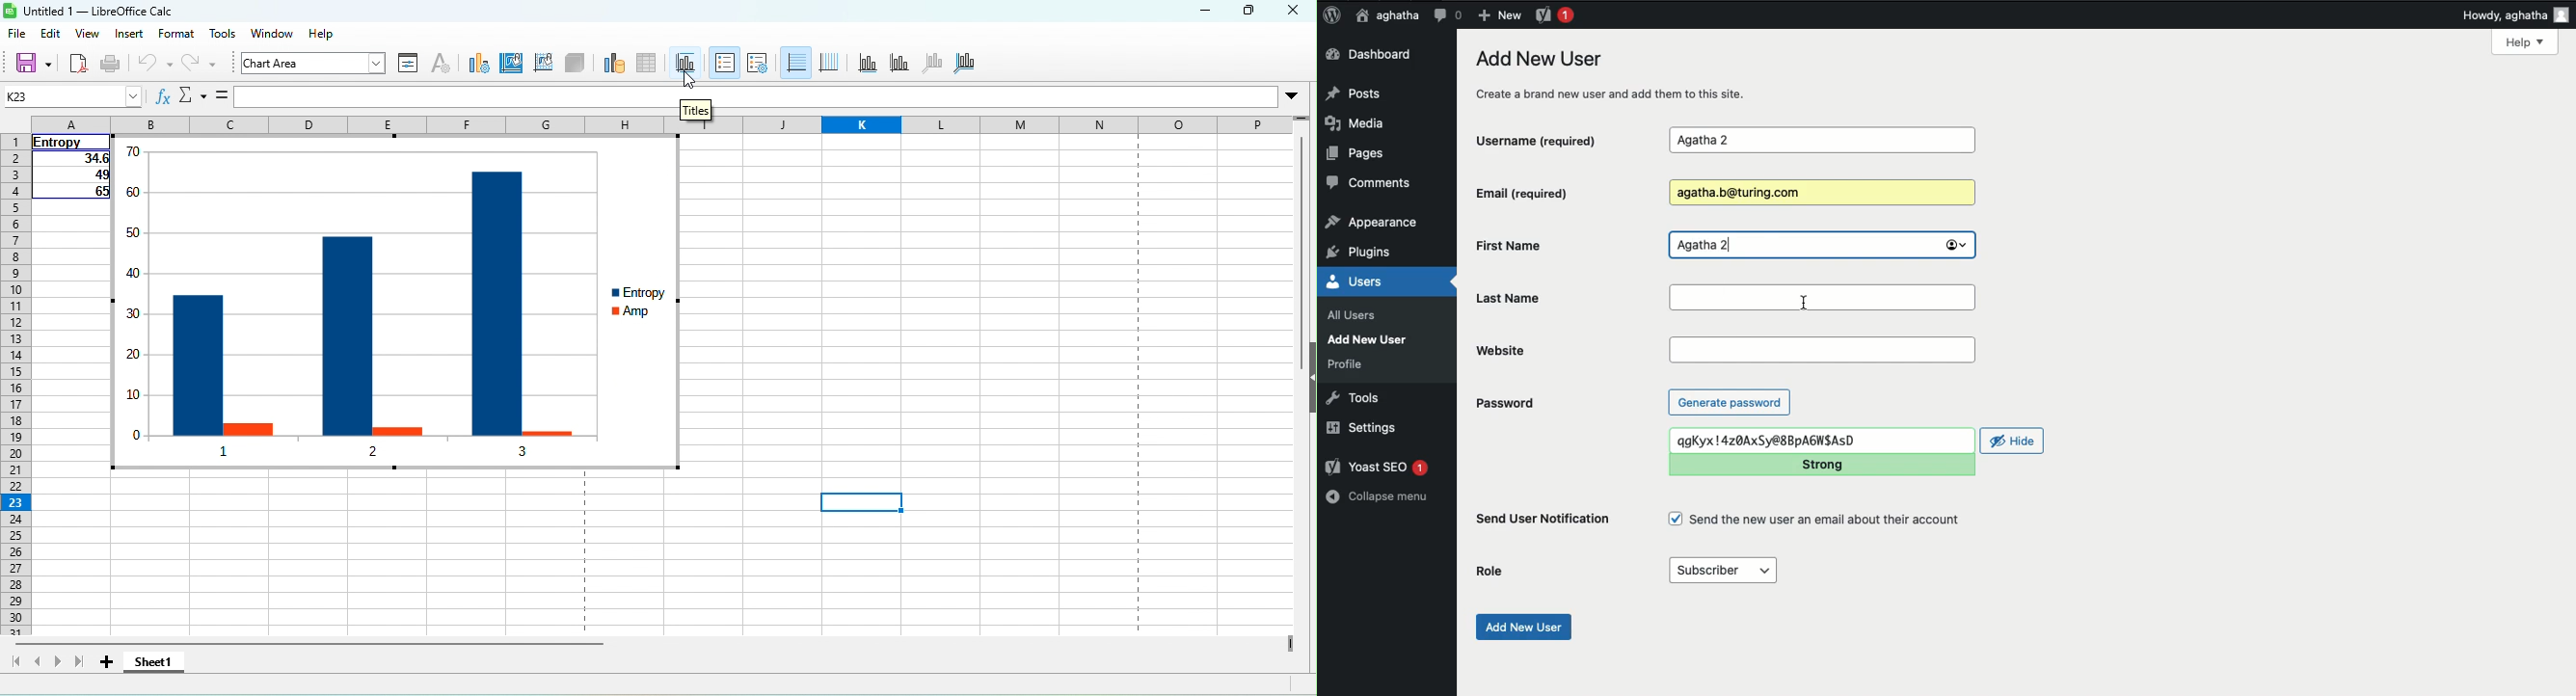  I want to click on print, so click(113, 63).